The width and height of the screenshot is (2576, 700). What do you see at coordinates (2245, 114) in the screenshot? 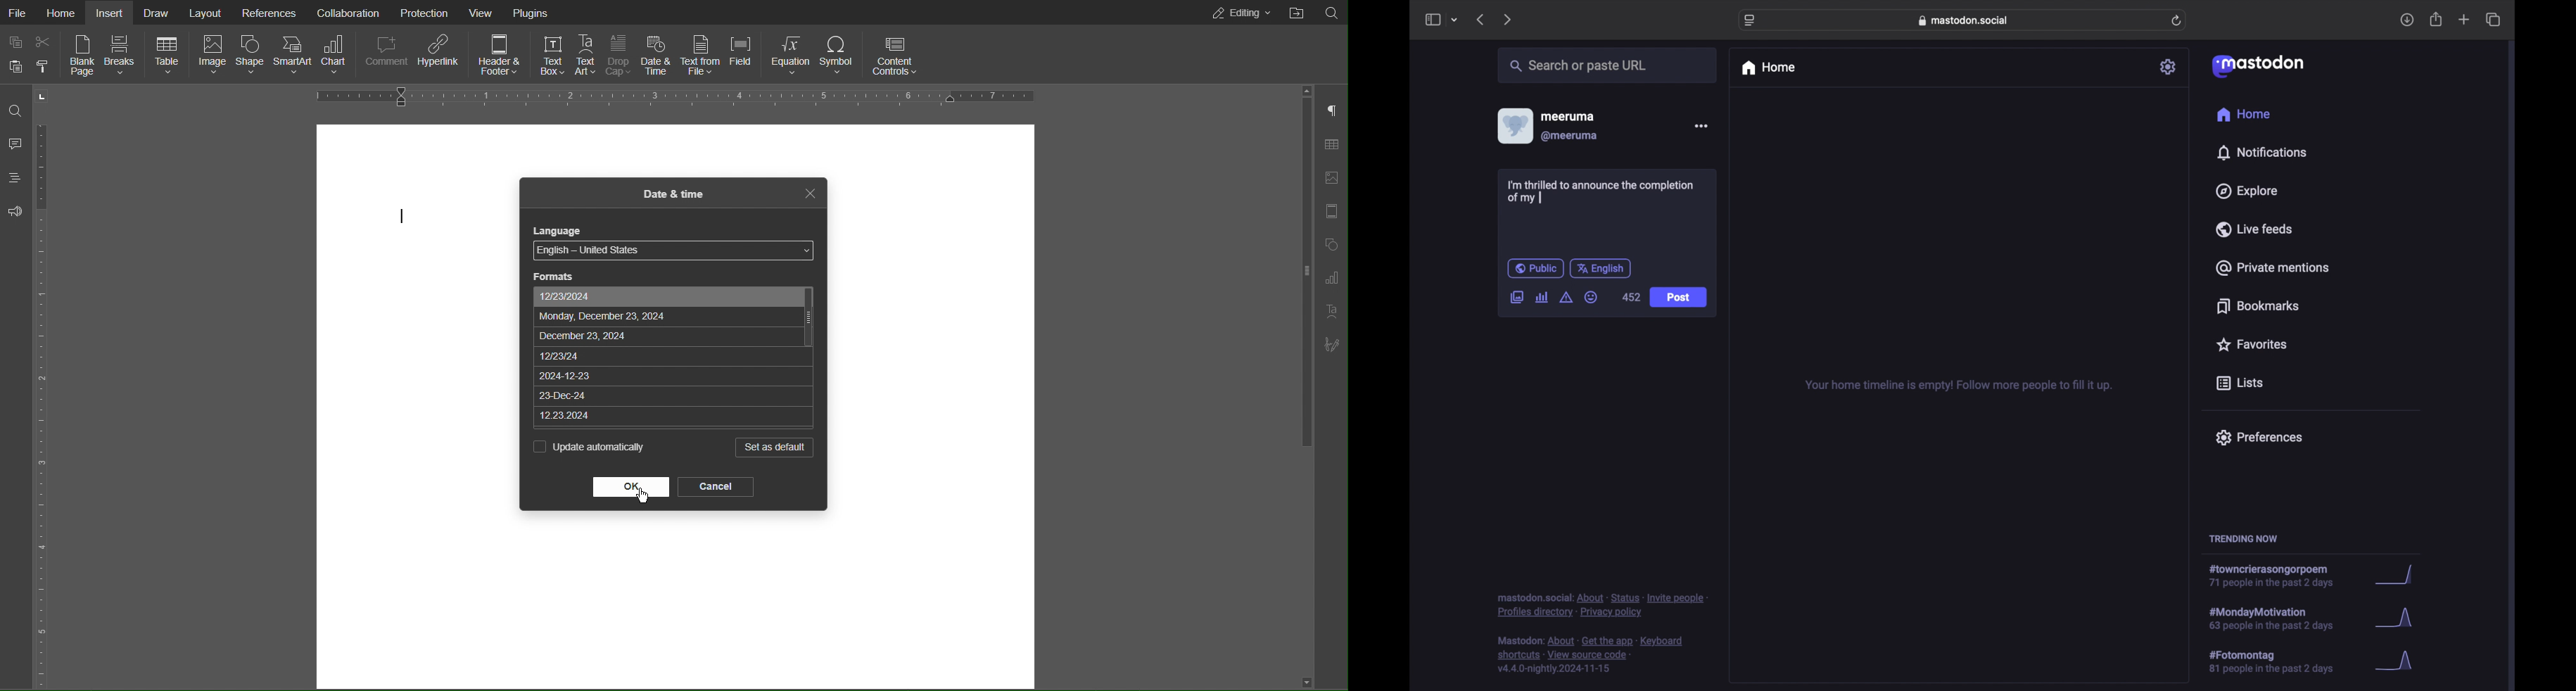
I see `home` at bounding box center [2245, 114].